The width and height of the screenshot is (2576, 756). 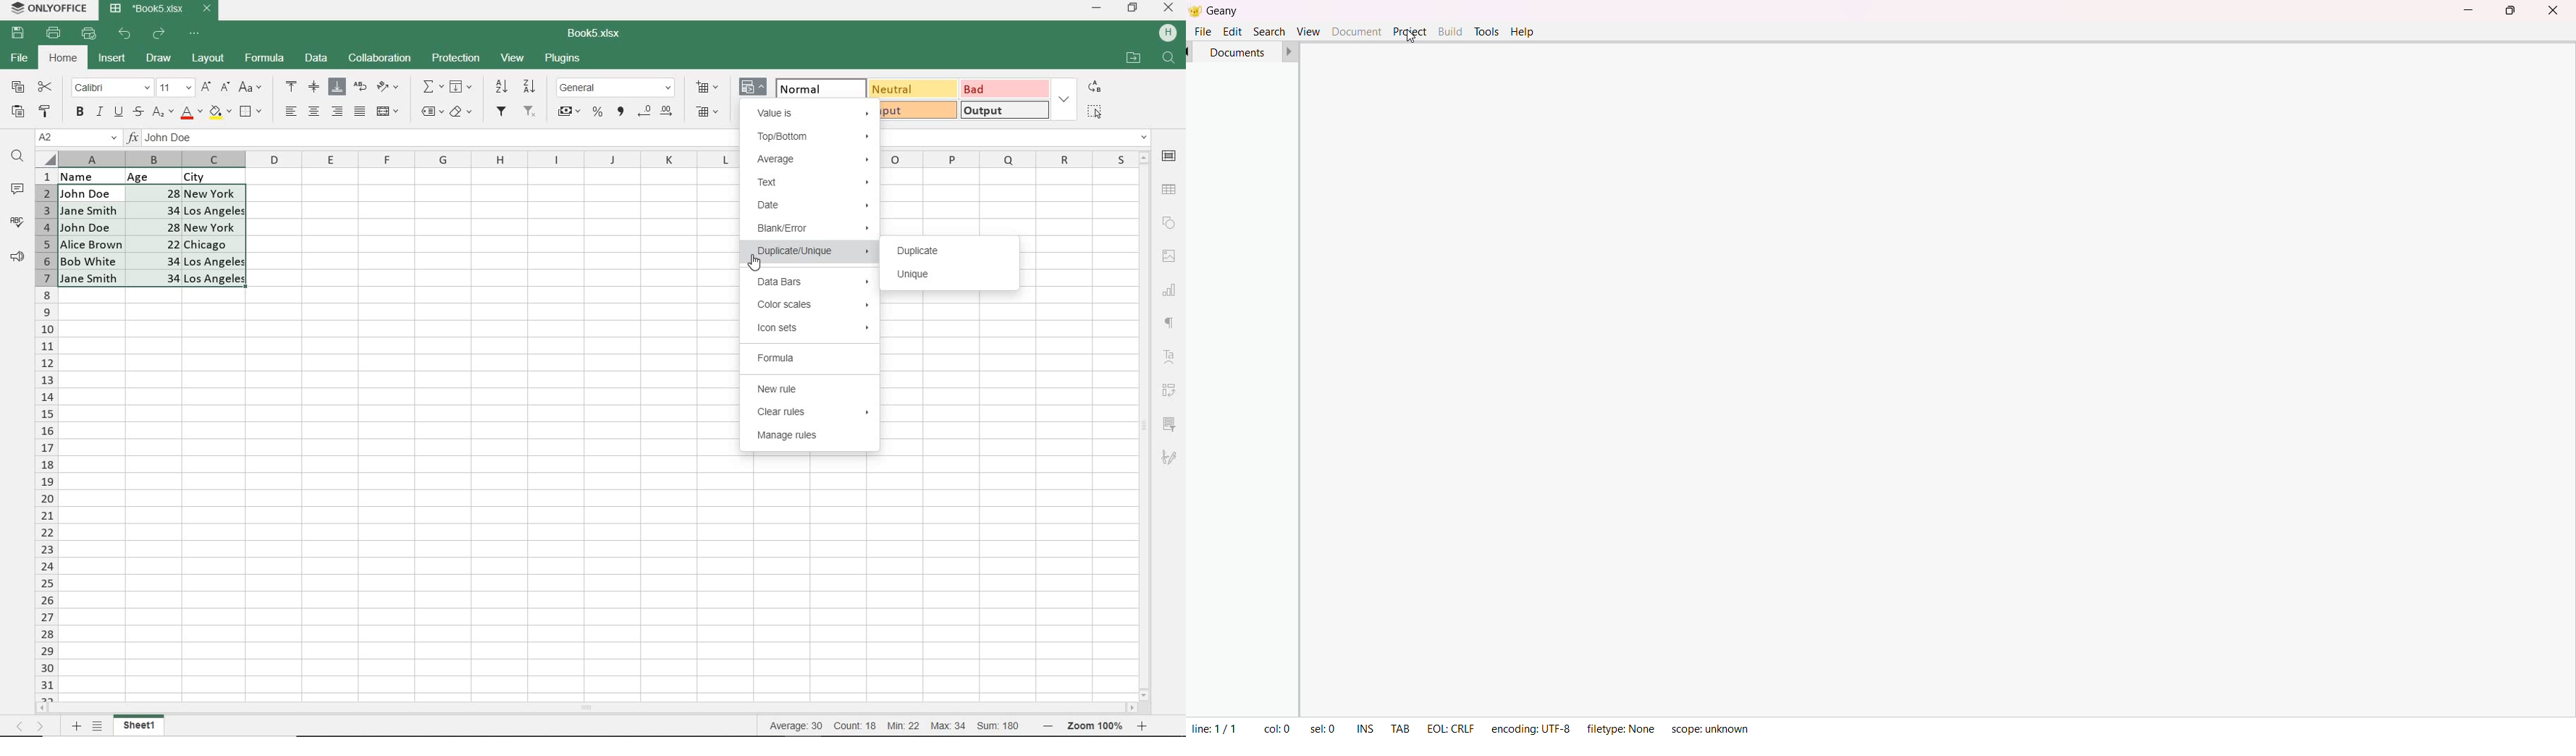 What do you see at coordinates (206, 87) in the screenshot?
I see `INCREMENT FONT SIZE` at bounding box center [206, 87].